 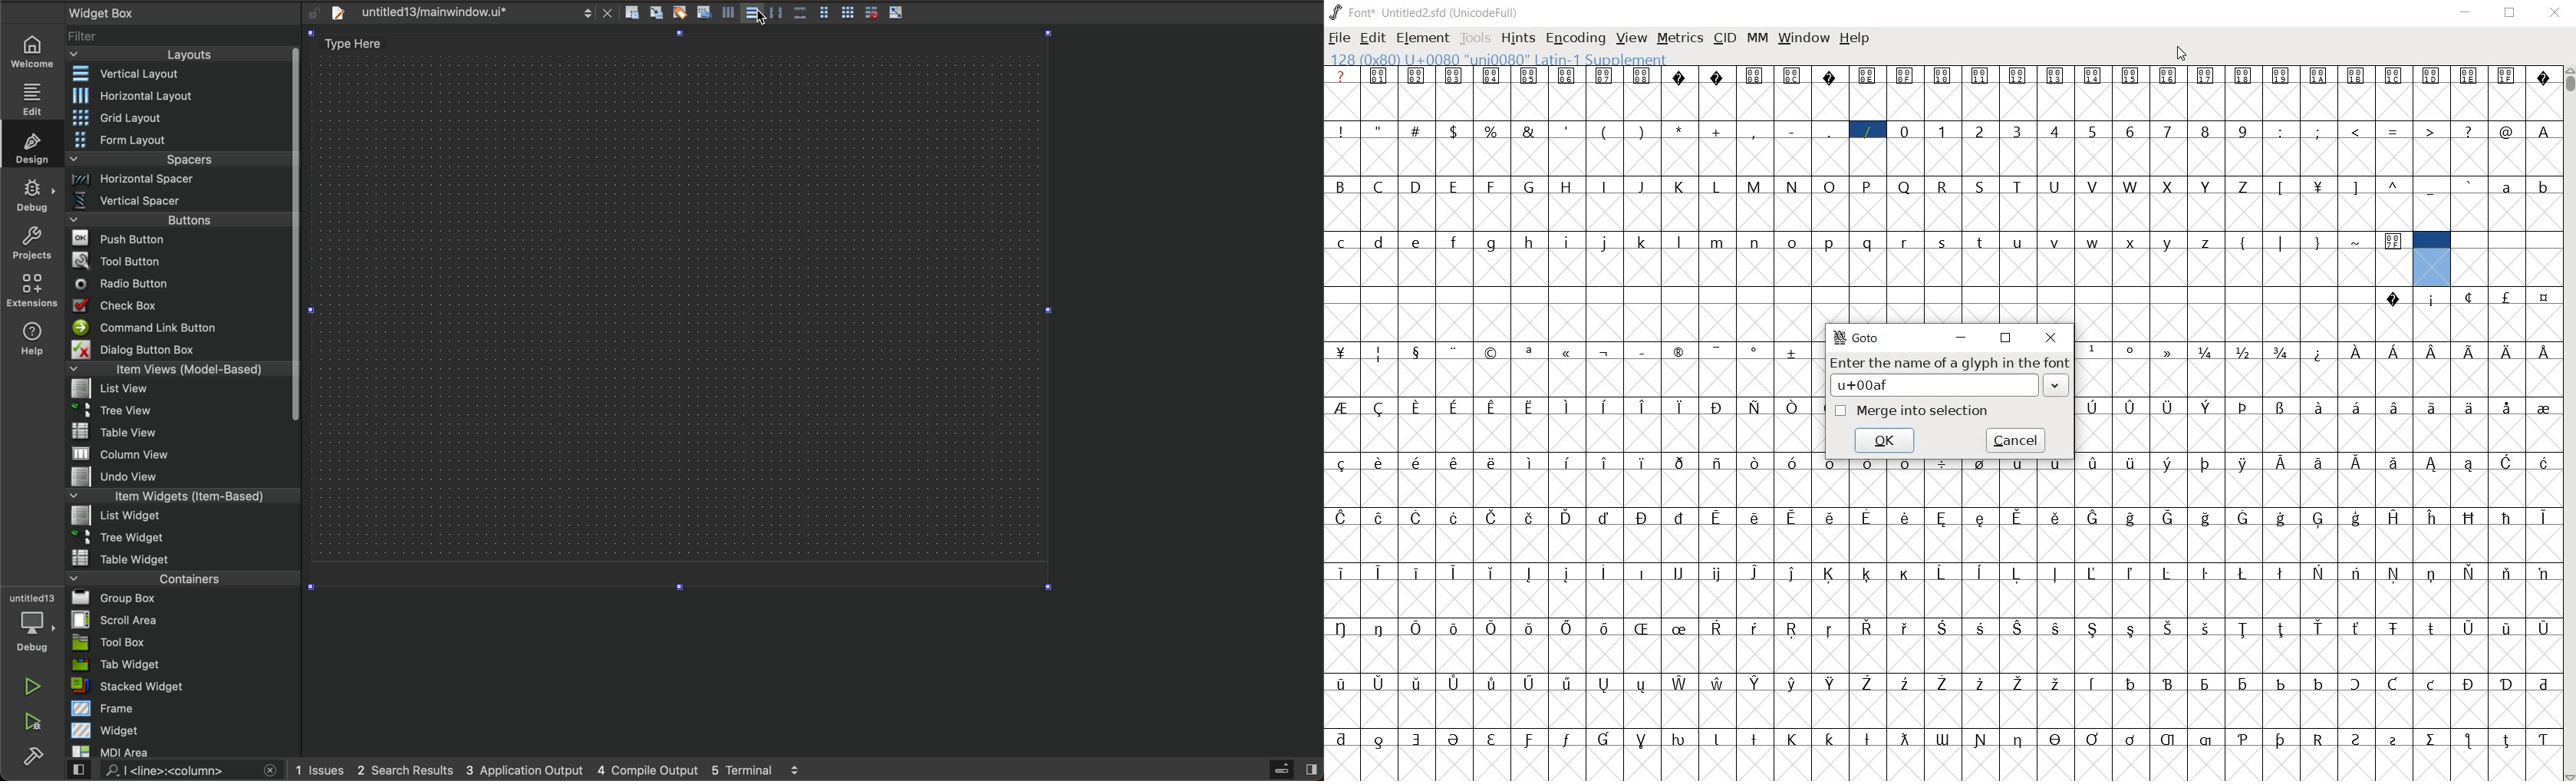 I want to click on Symbol, so click(x=1606, y=738).